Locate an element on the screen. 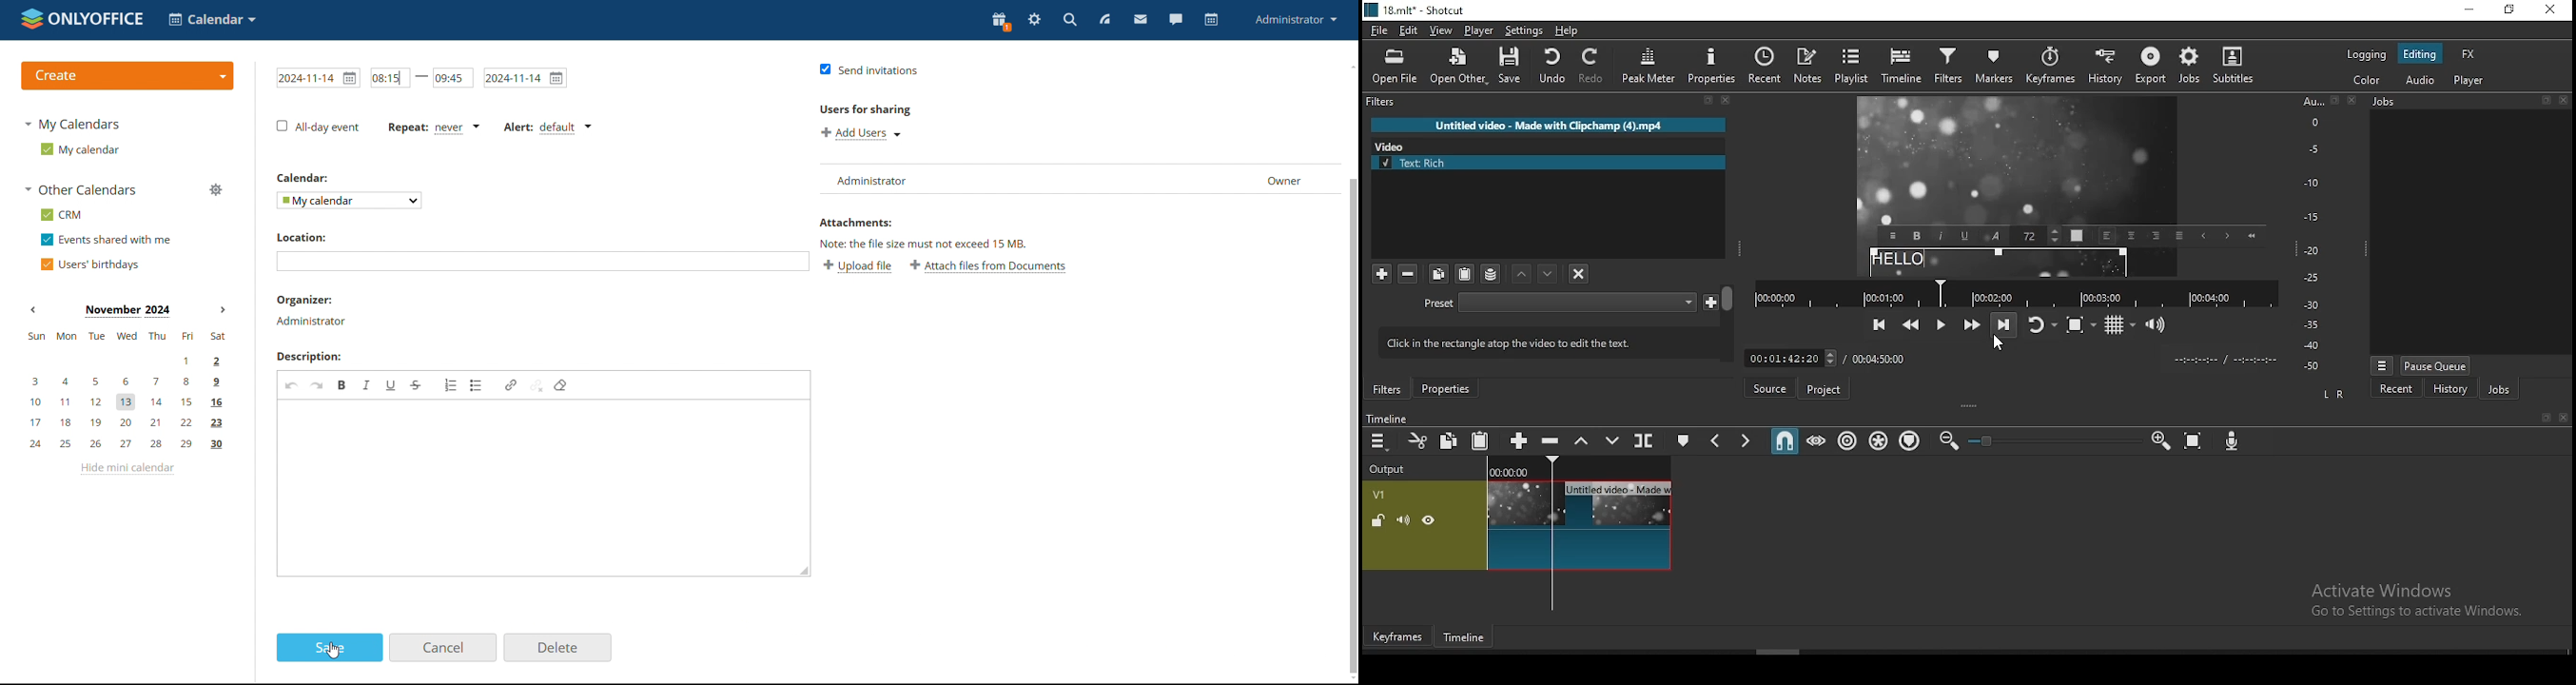 The width and height of the screenshot is (2576, 700). export is located at coordinates (2149, 68).